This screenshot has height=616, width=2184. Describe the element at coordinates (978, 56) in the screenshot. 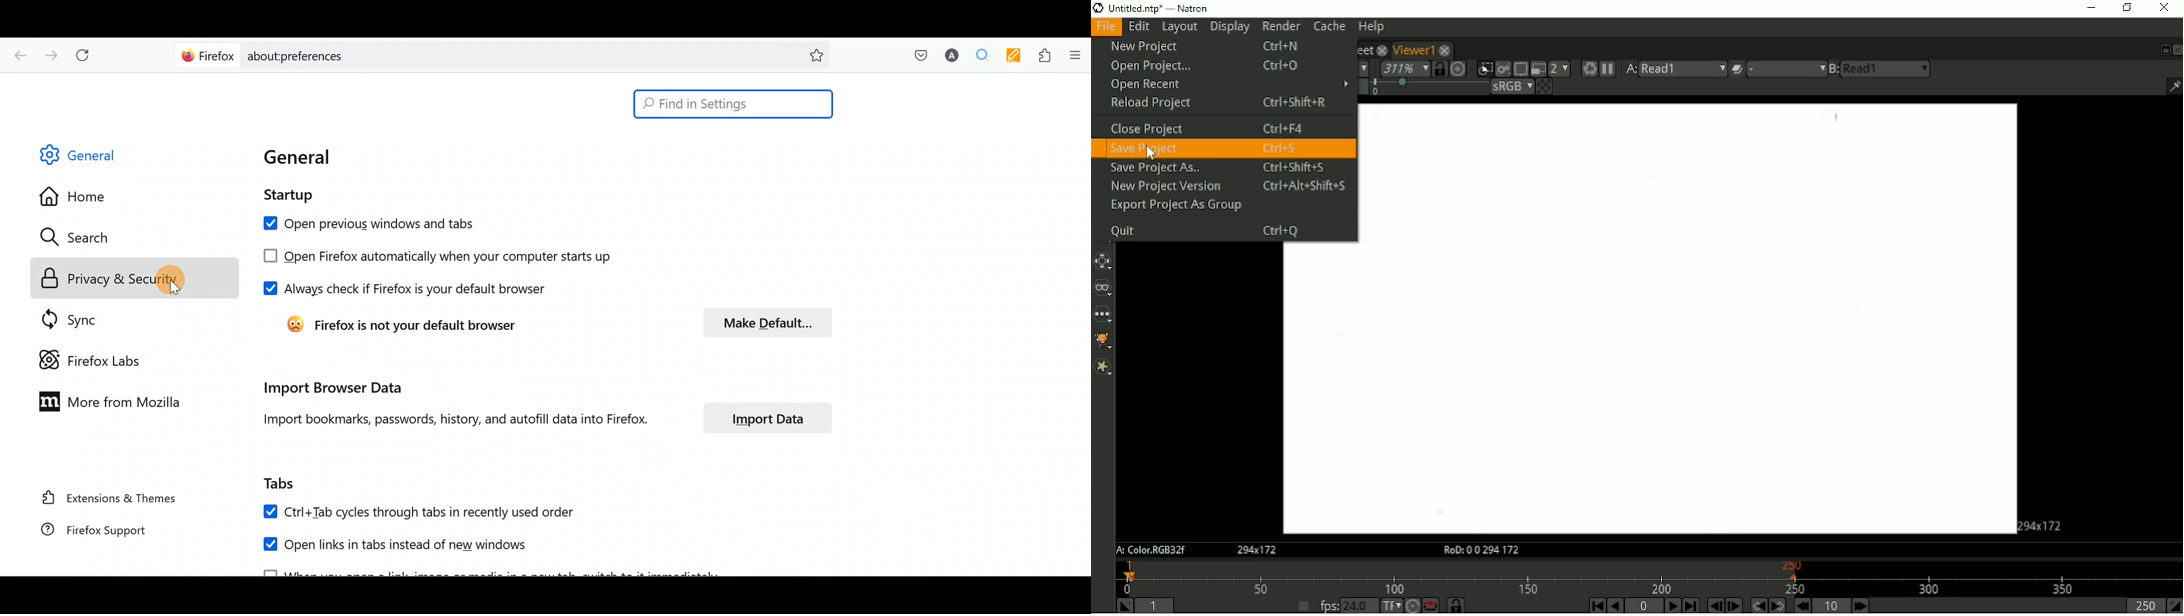

I see `Multiple search & highlight` at that location.